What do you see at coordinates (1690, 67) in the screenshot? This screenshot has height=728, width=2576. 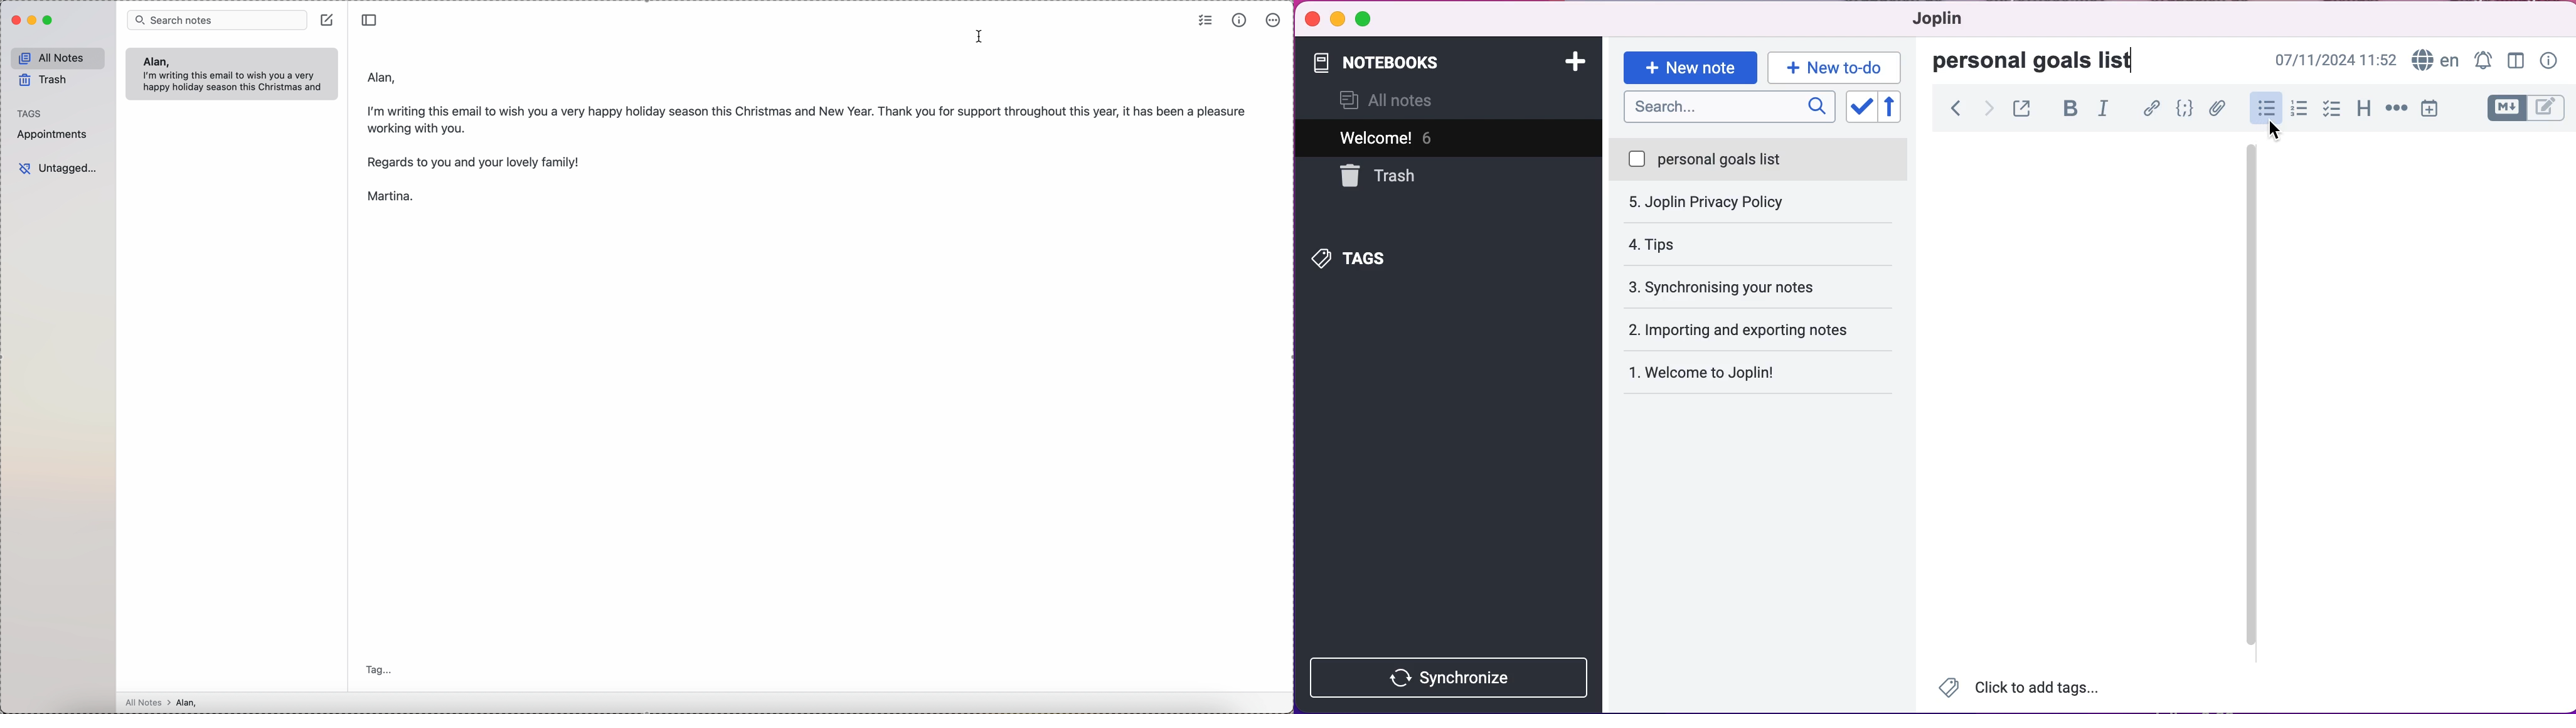 I see `new note` at bounding box center [1690, 67].